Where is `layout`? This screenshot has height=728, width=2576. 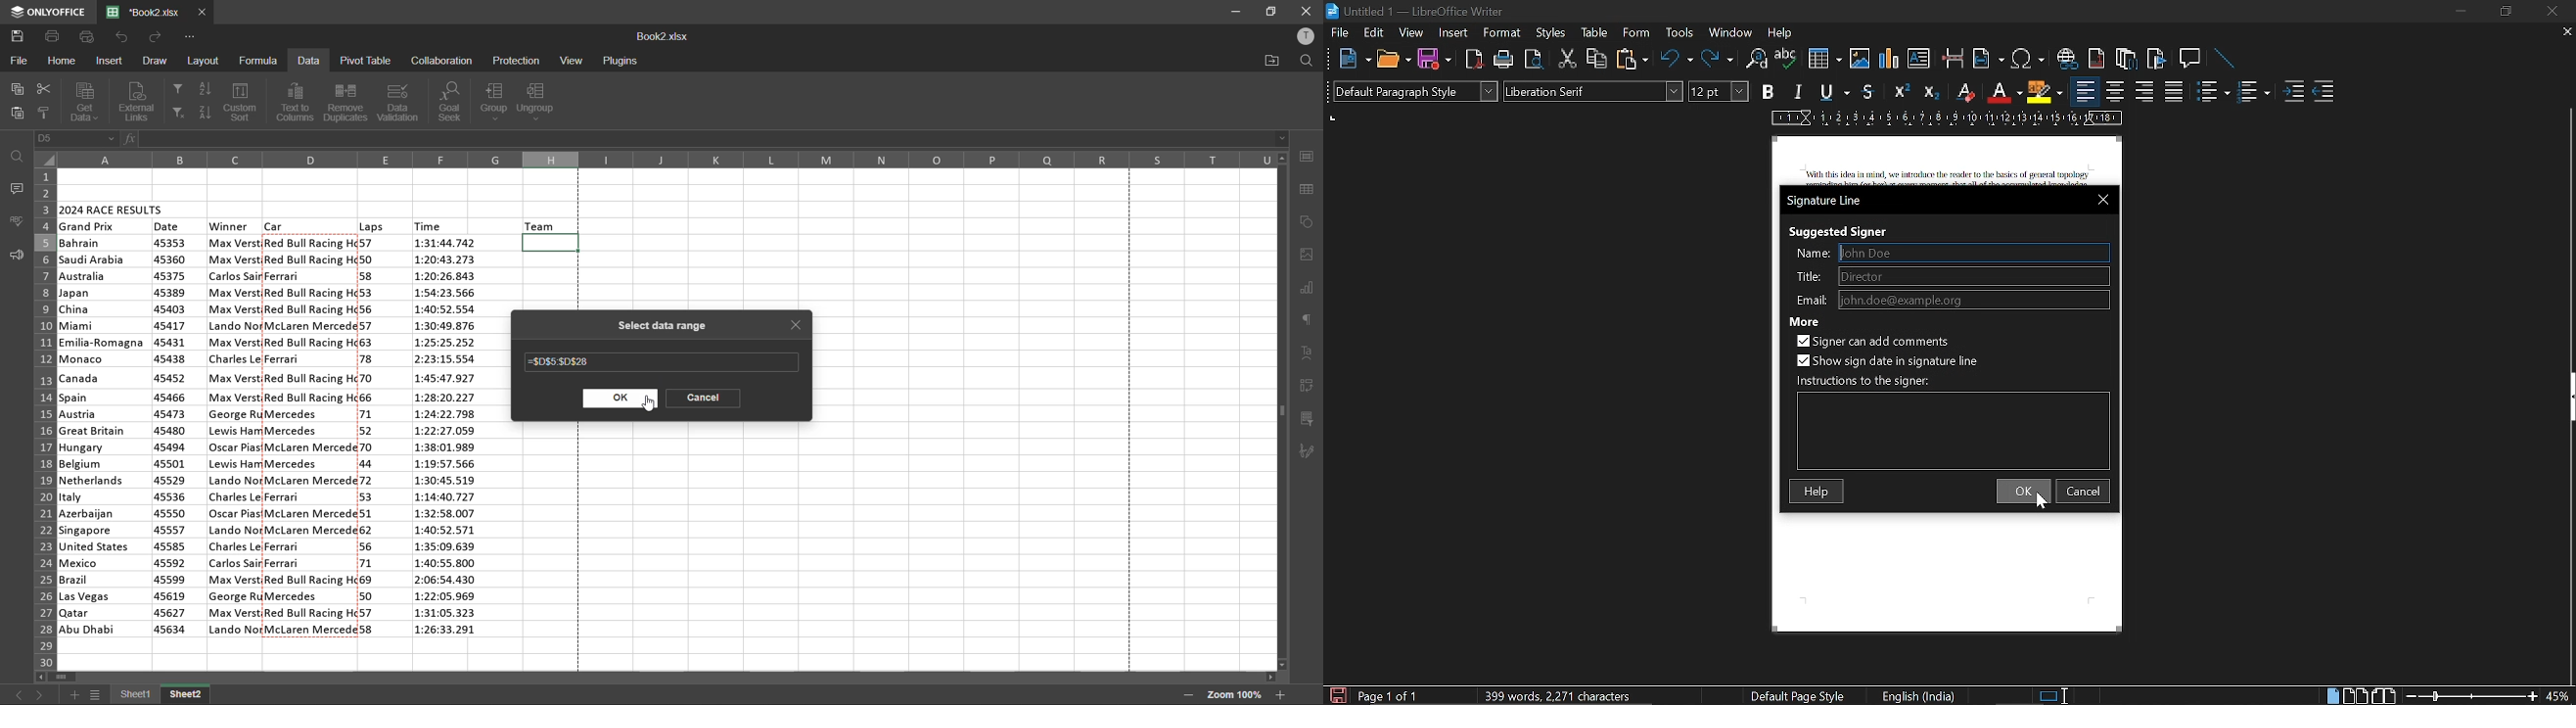
layout is located at coordinates (205, 61).